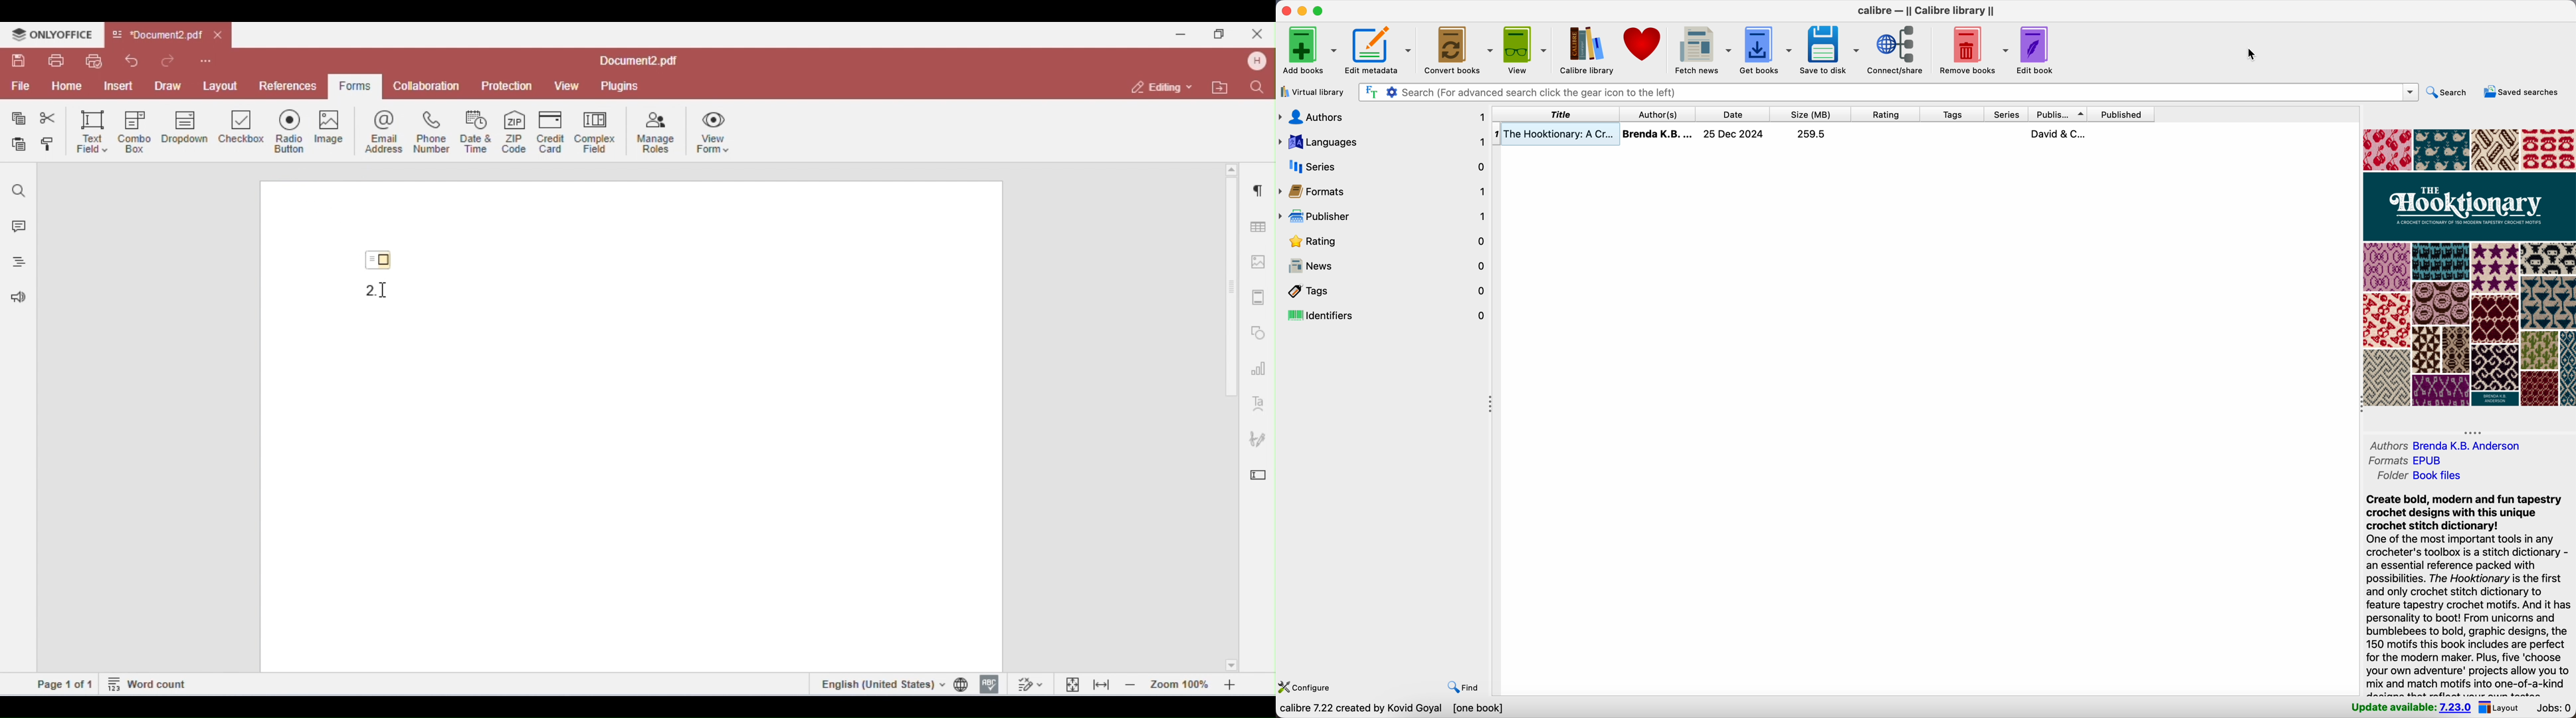 The image size is (2576, 728). What do you see at coordinates (1732, 114) in the screenshot?
I see `date` at bounding box center [1732, 114].